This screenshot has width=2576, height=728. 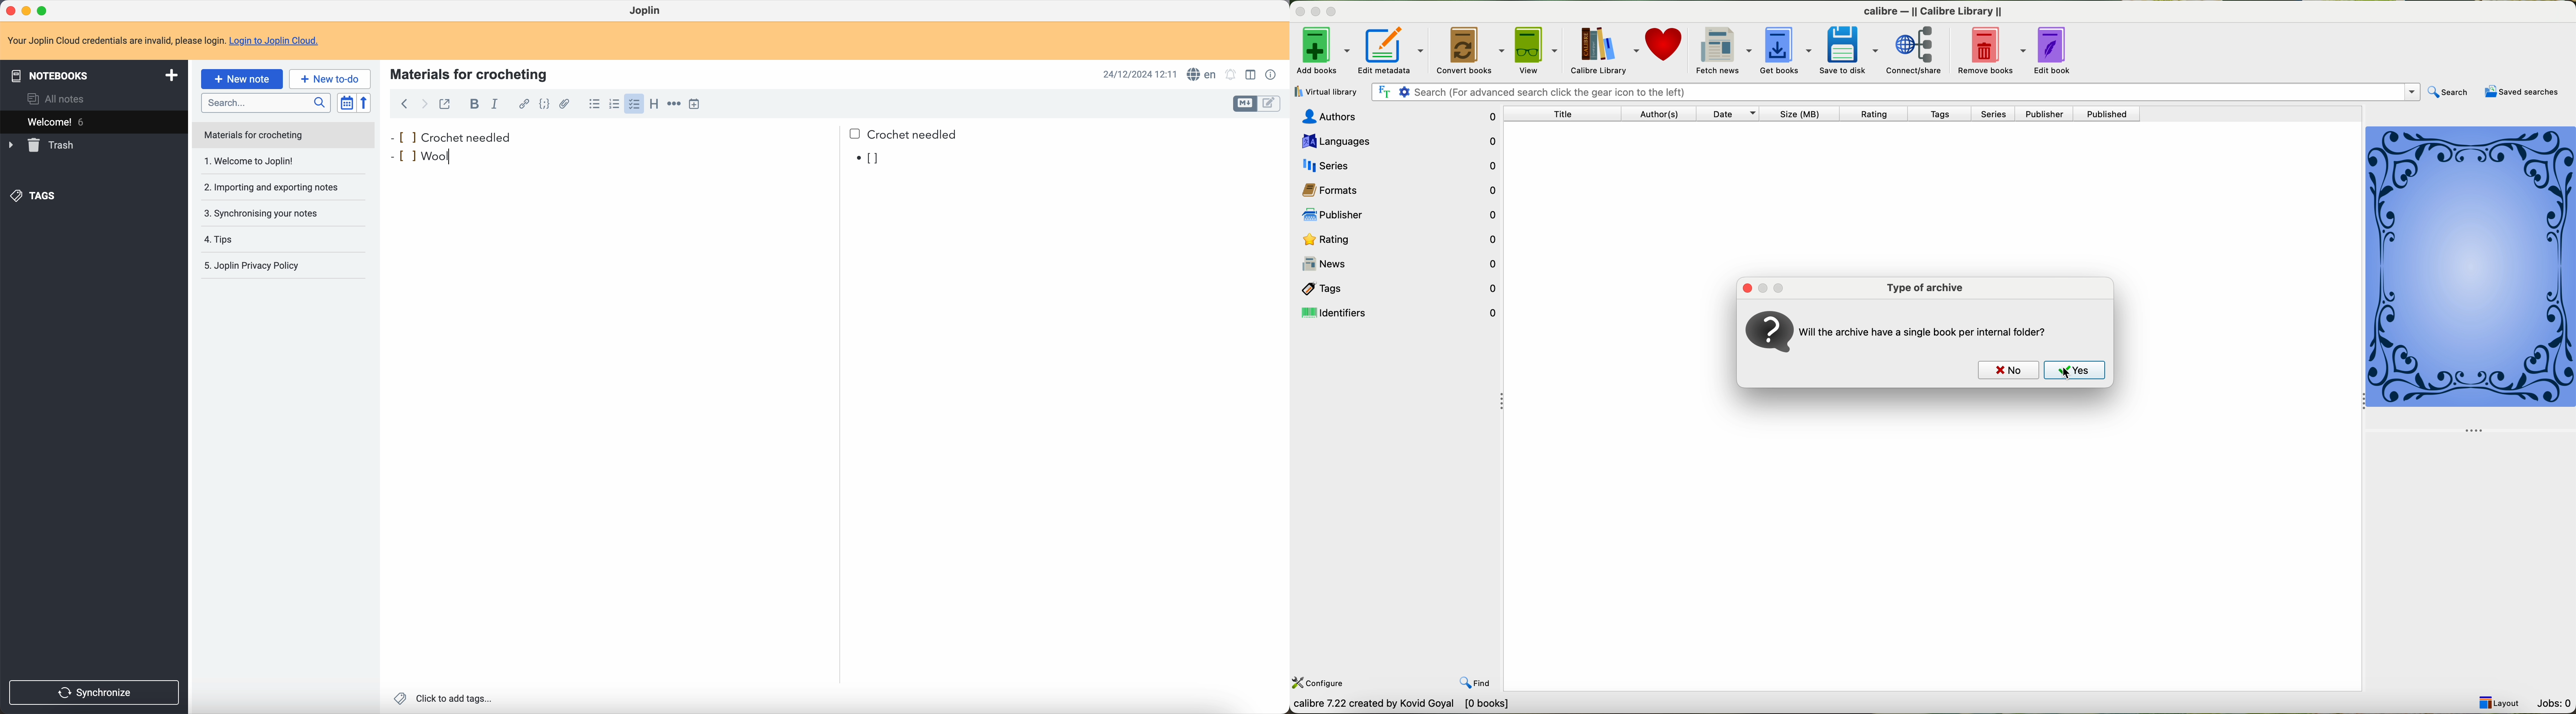 What do you see at coordinates (94, 121) in the screenshot?
I see `welcome` at bounding box center [94, 121].